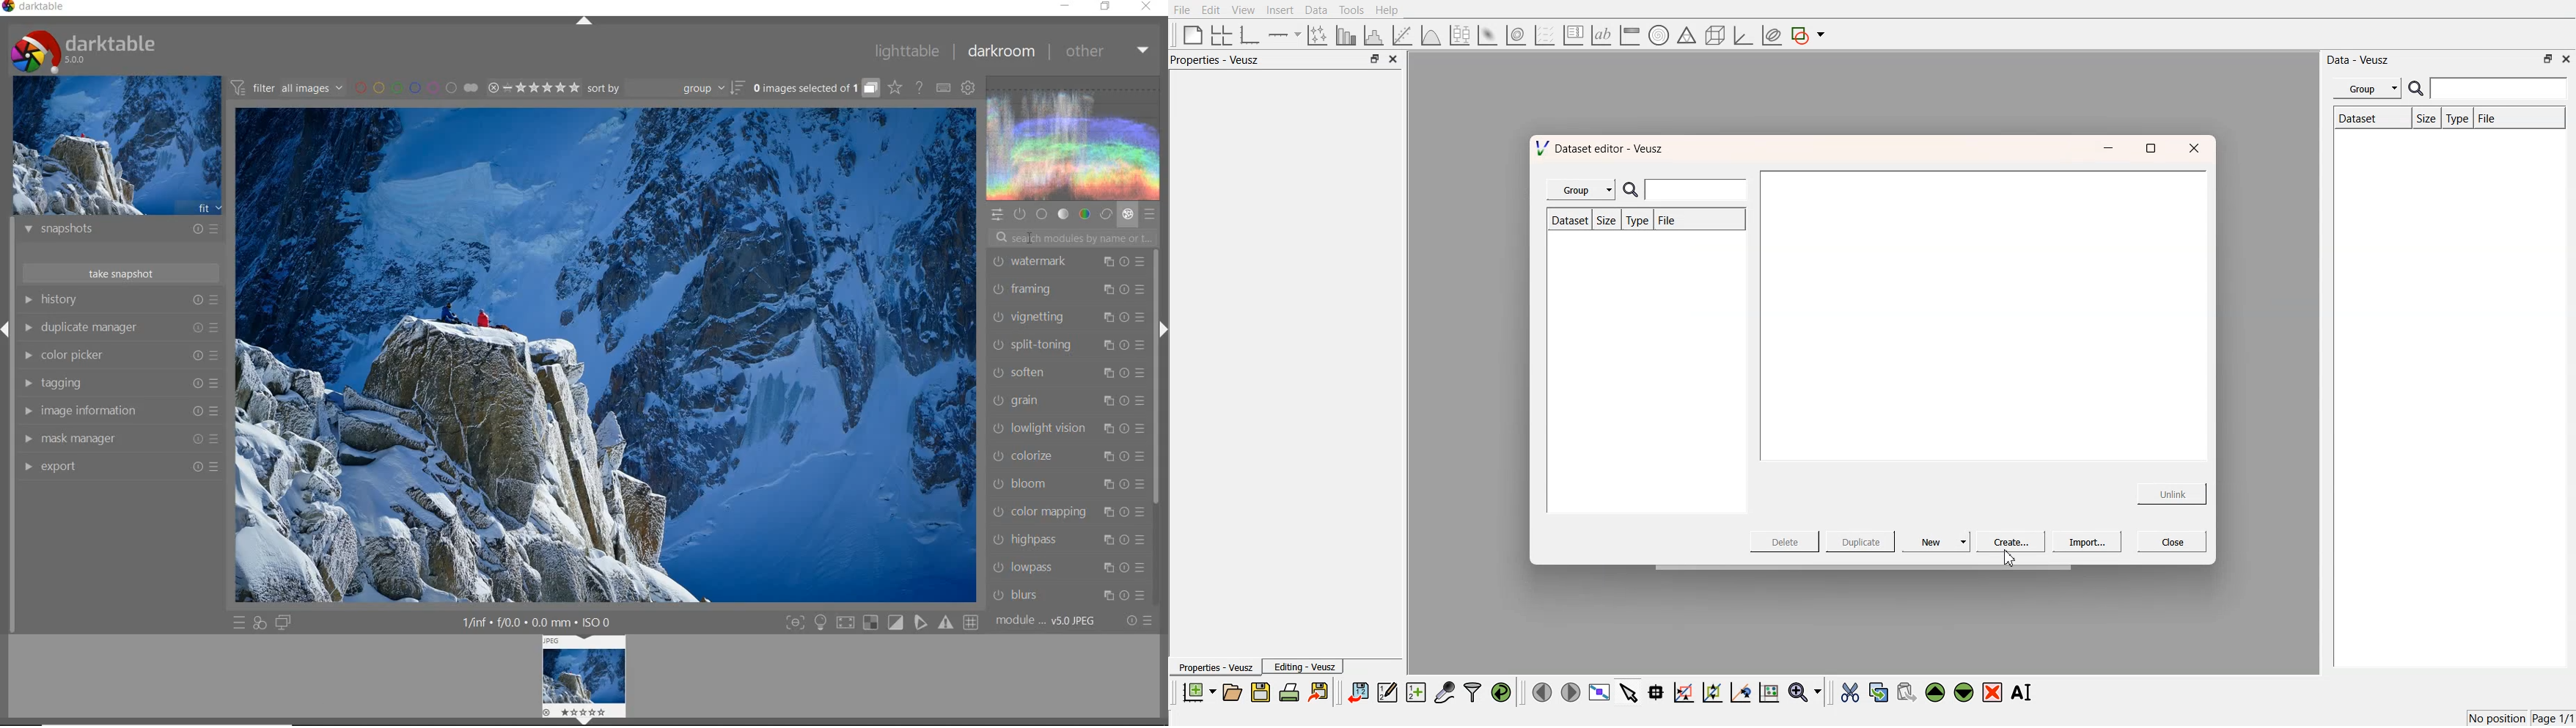 The width and height of the screenshot is (2576, 728). I want to click on print, so click(1293, 692).